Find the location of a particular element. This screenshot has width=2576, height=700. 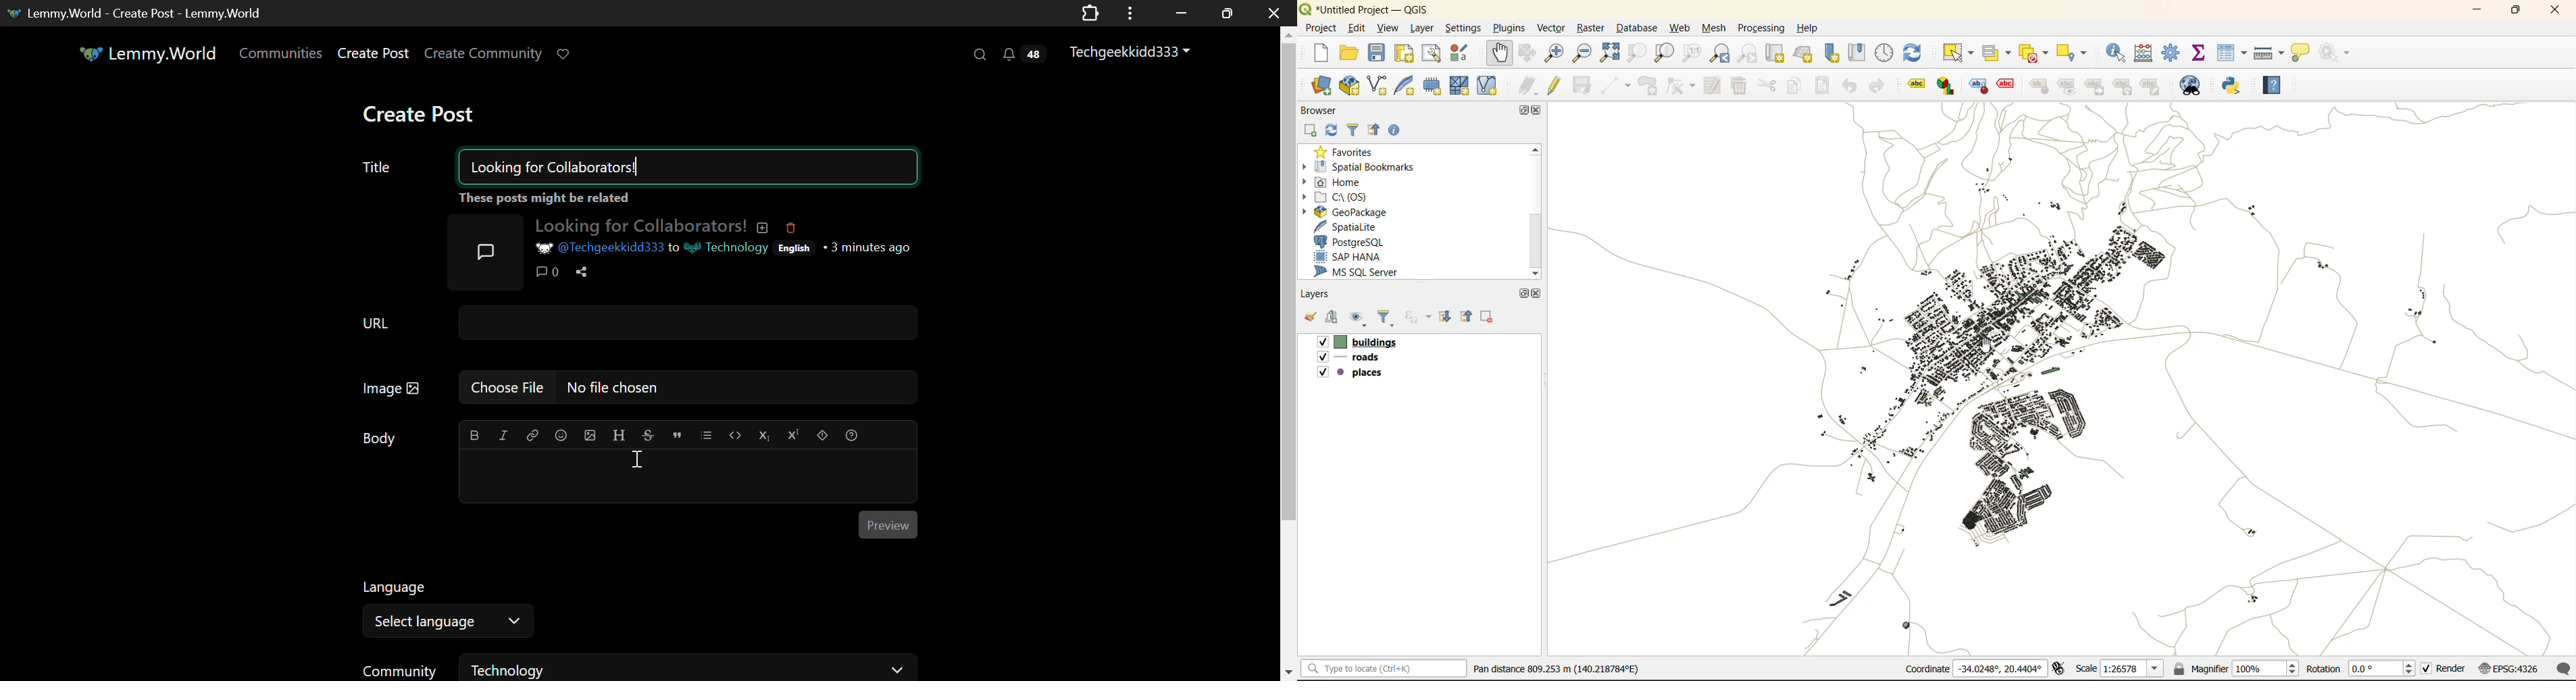

zoom layer is located at coordinates (1664, 53).